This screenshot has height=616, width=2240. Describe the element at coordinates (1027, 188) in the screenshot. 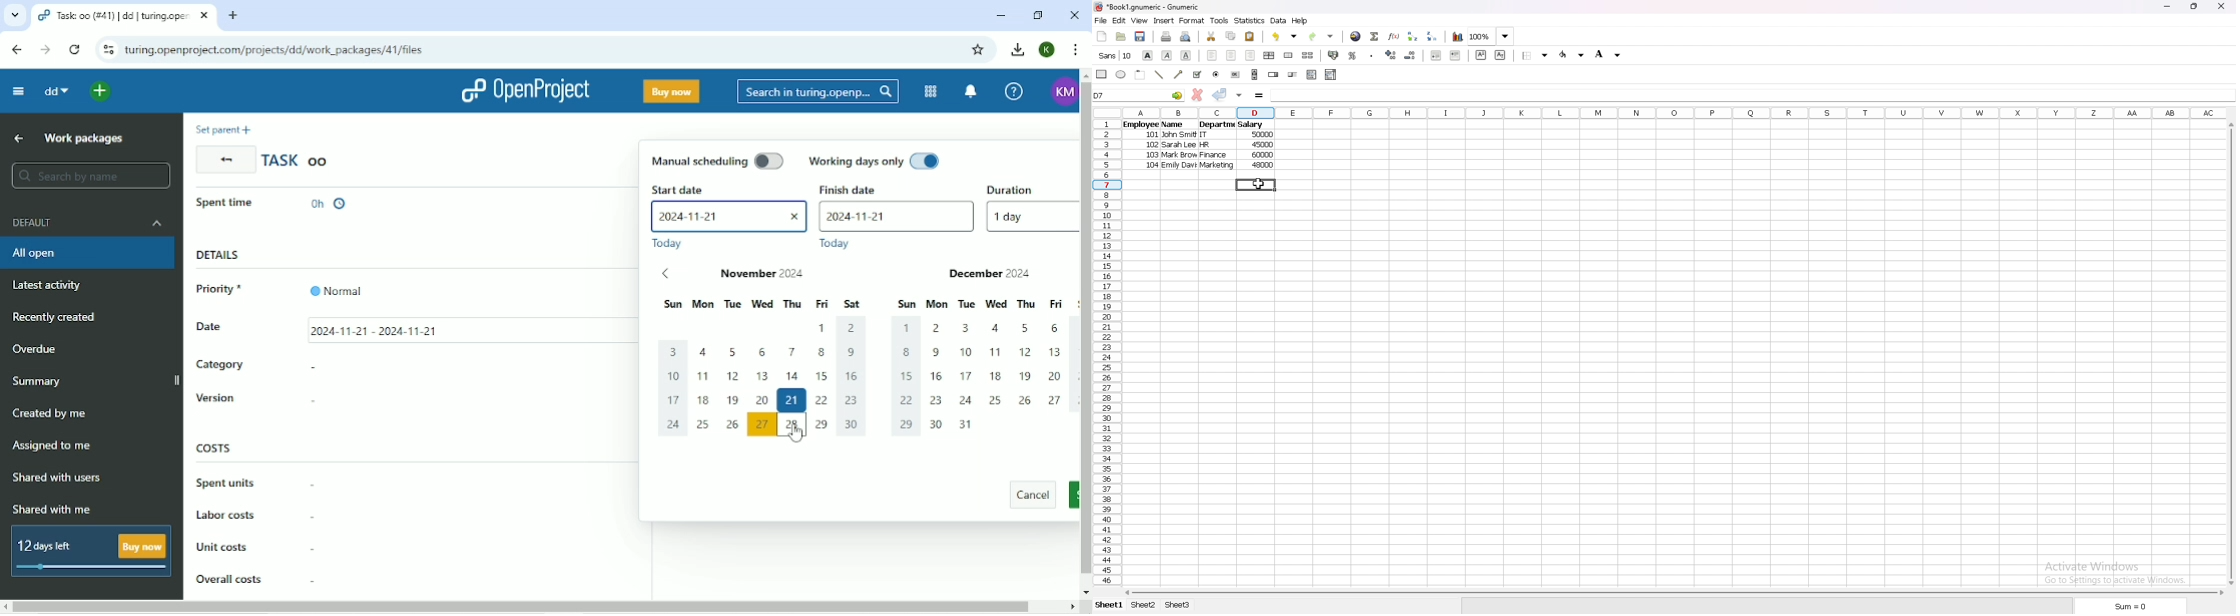

I see `Duration` at that location.